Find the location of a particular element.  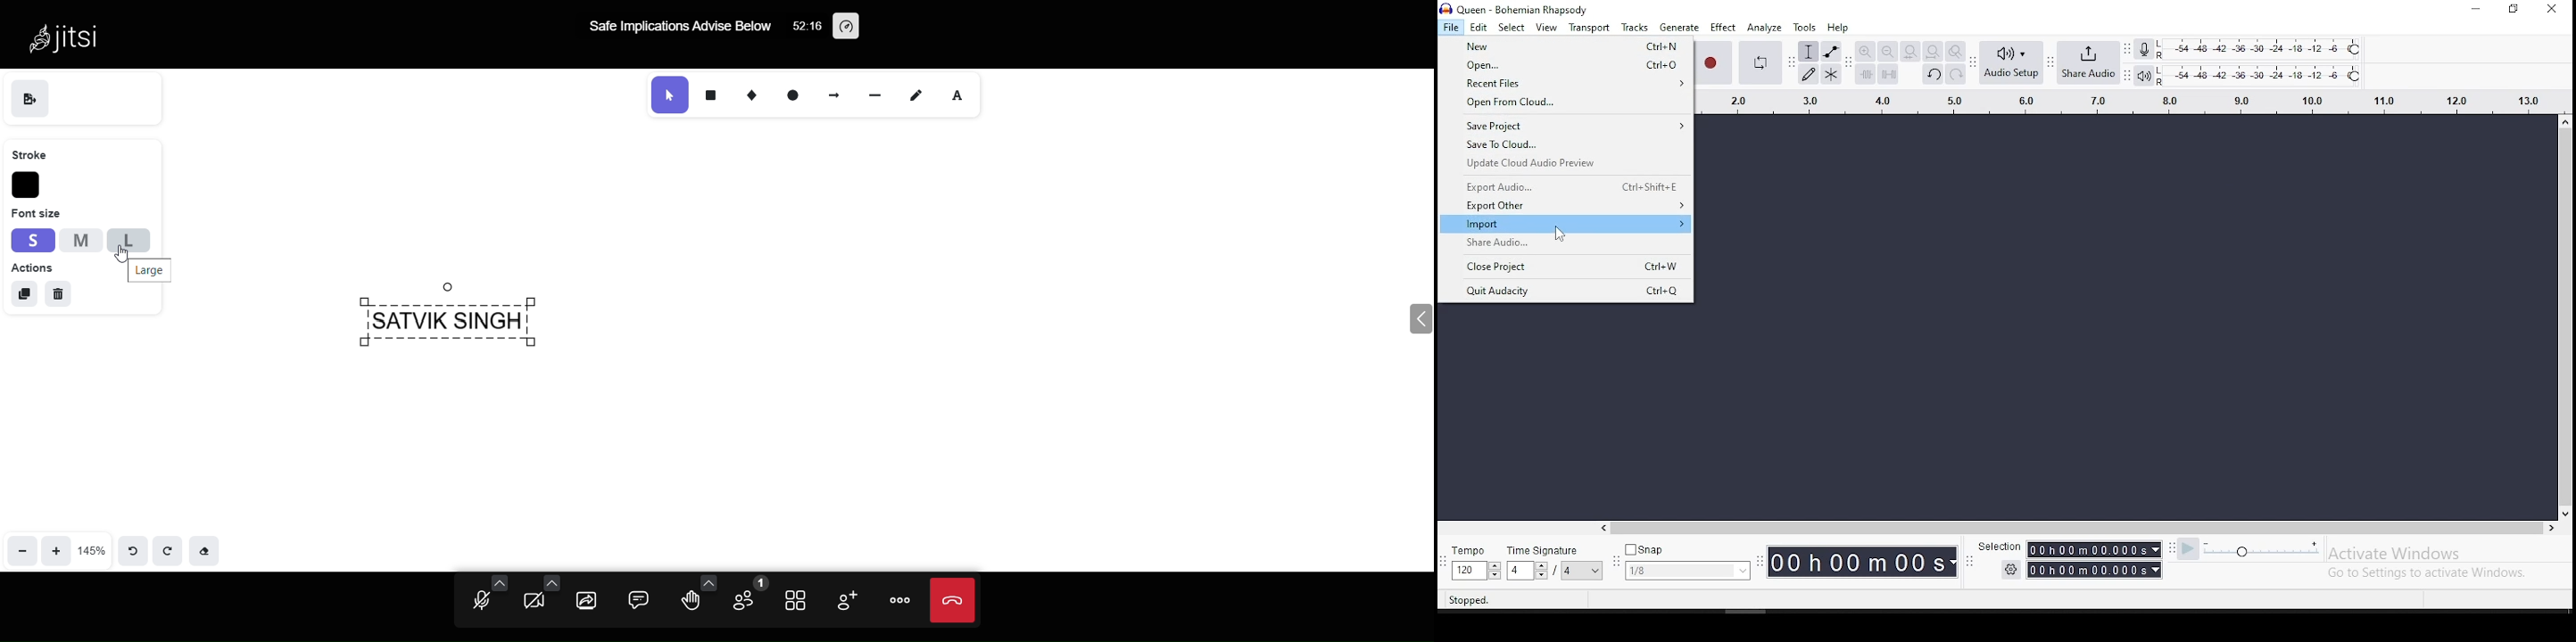

tile view is located at coordinates (799, 602).